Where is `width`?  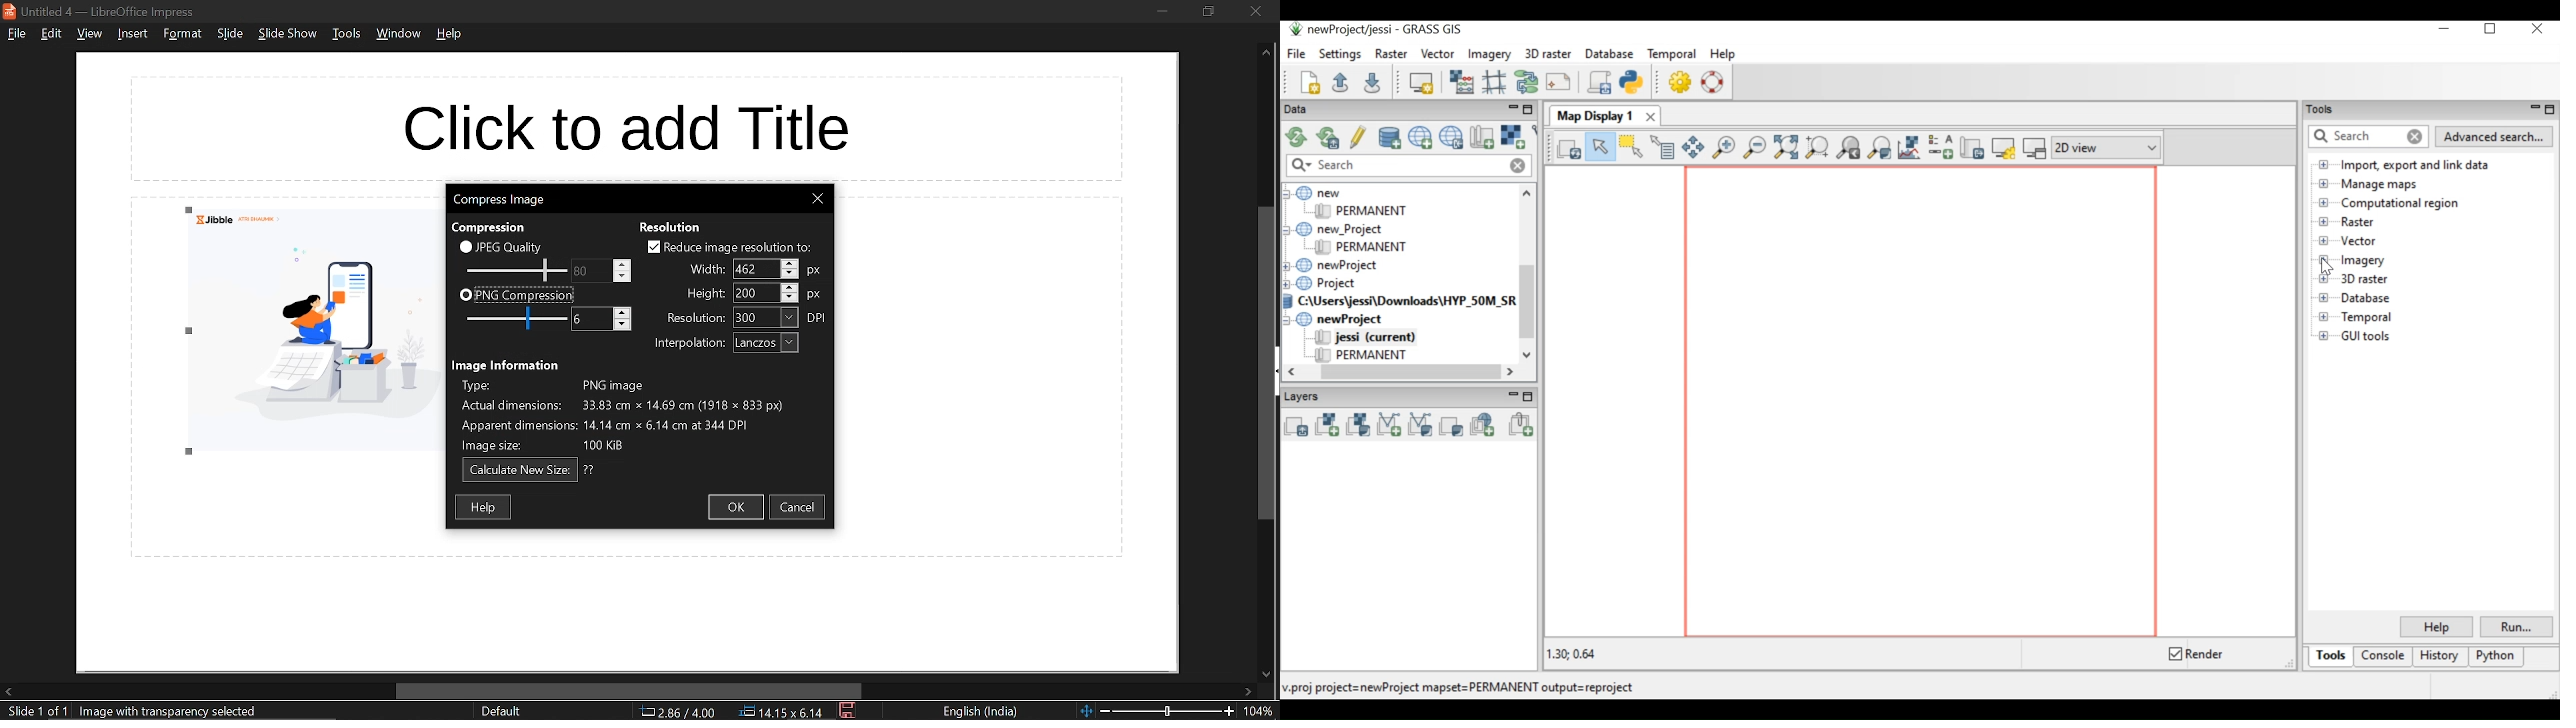 width is located at coordinates (704, 268).